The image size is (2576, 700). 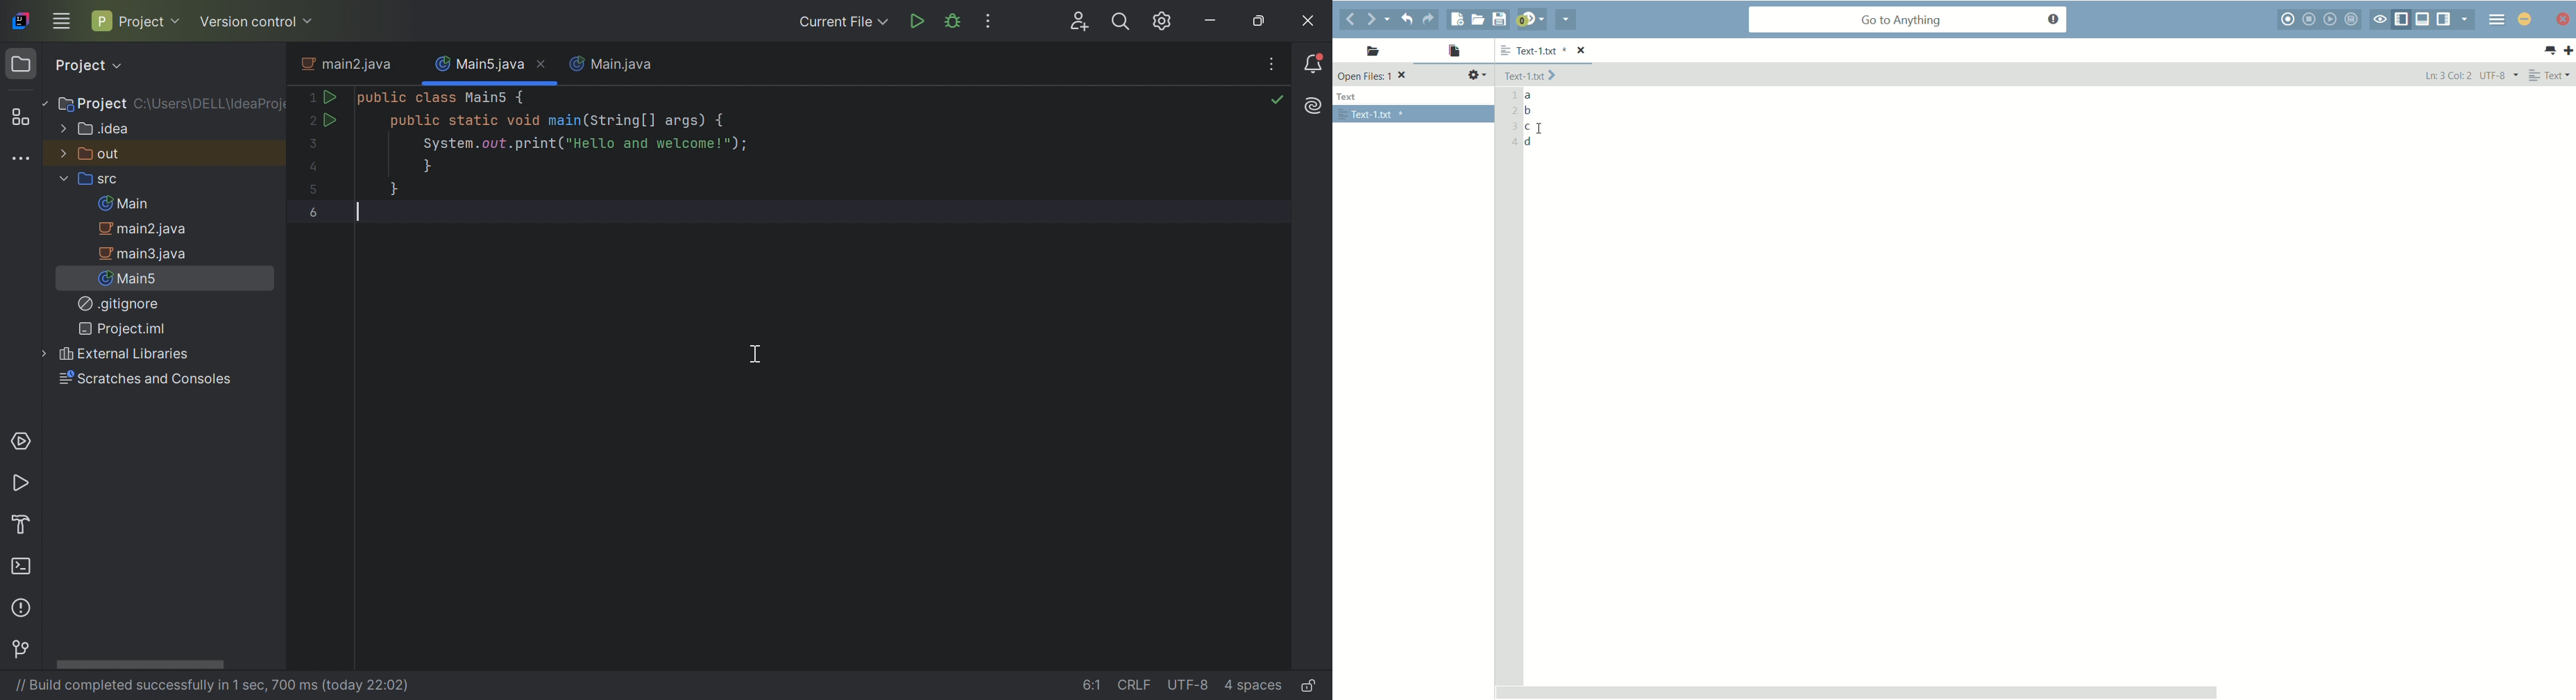 I want to click on 1, so click(x=308, y=99).